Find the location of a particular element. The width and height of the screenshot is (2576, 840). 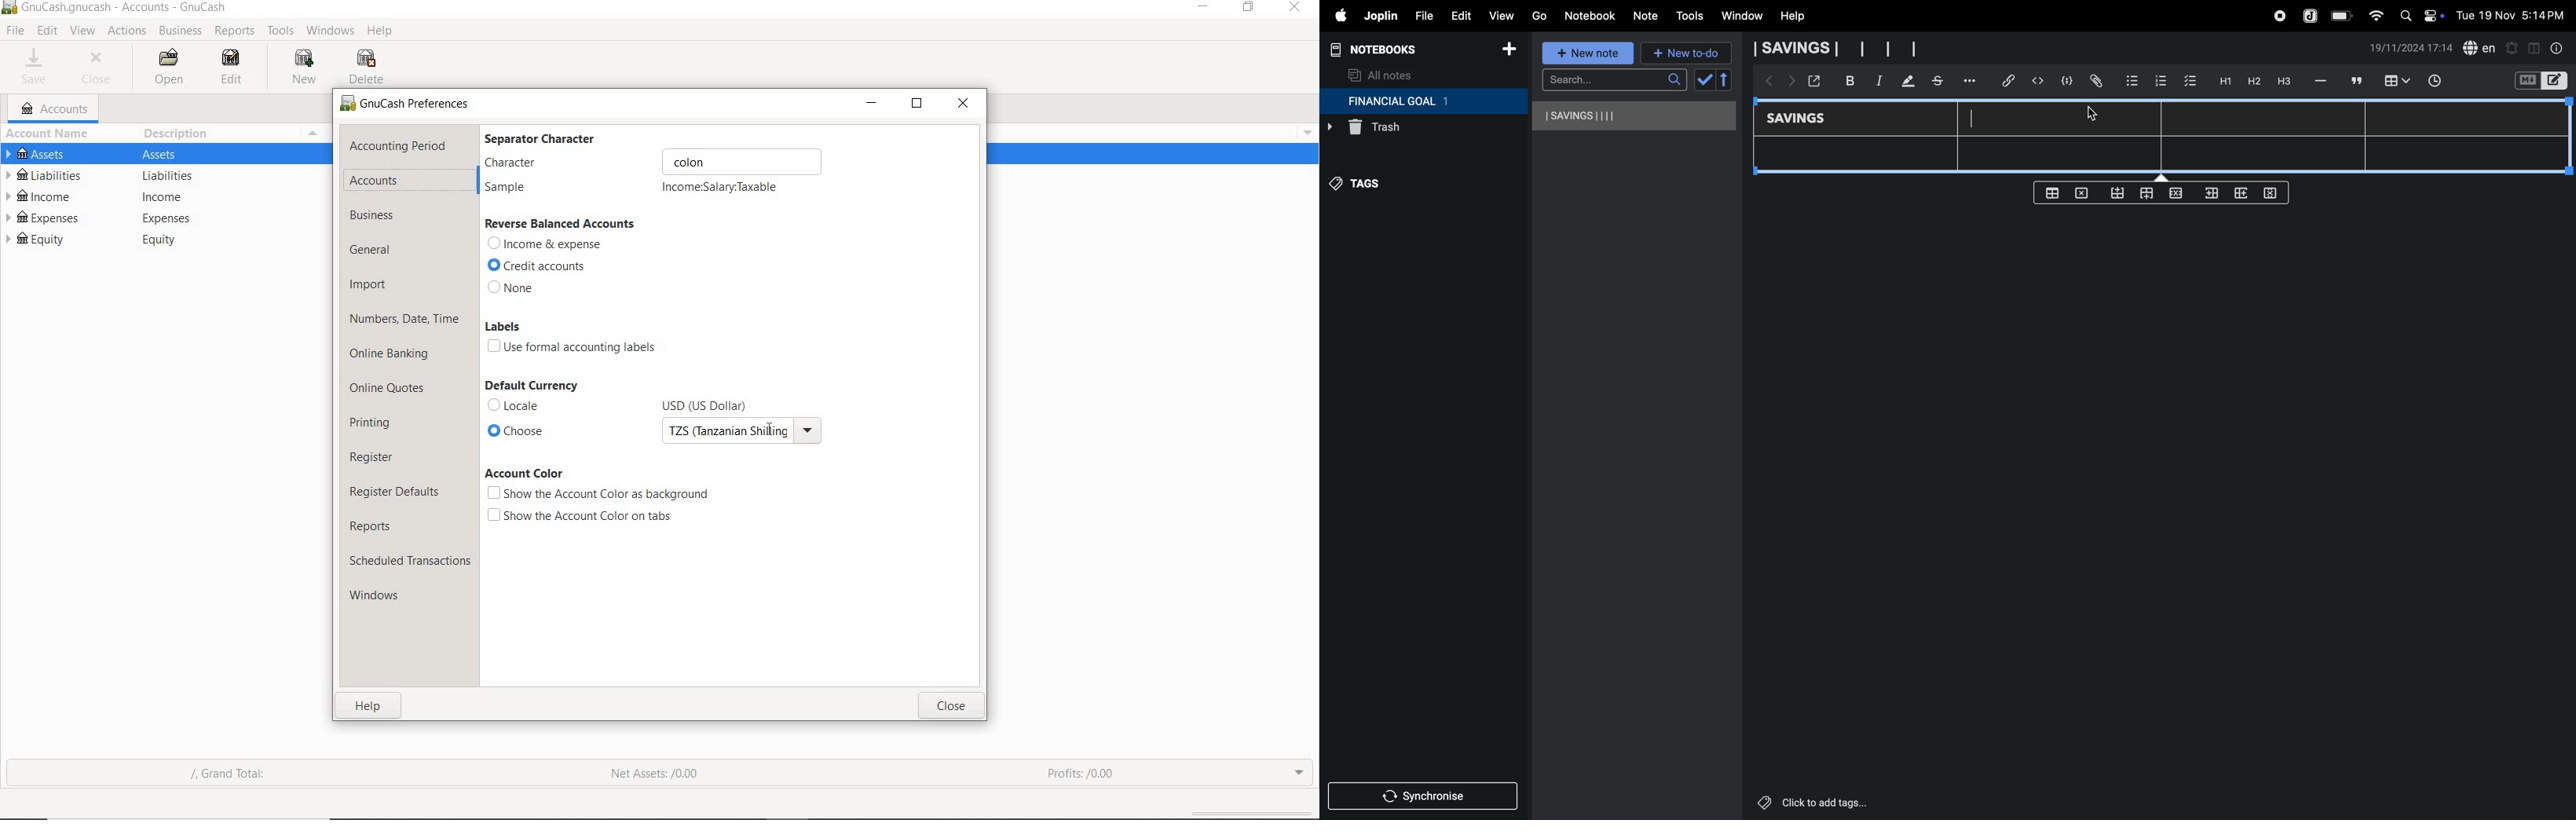

notebooks is located at coordinates (1382, 50).